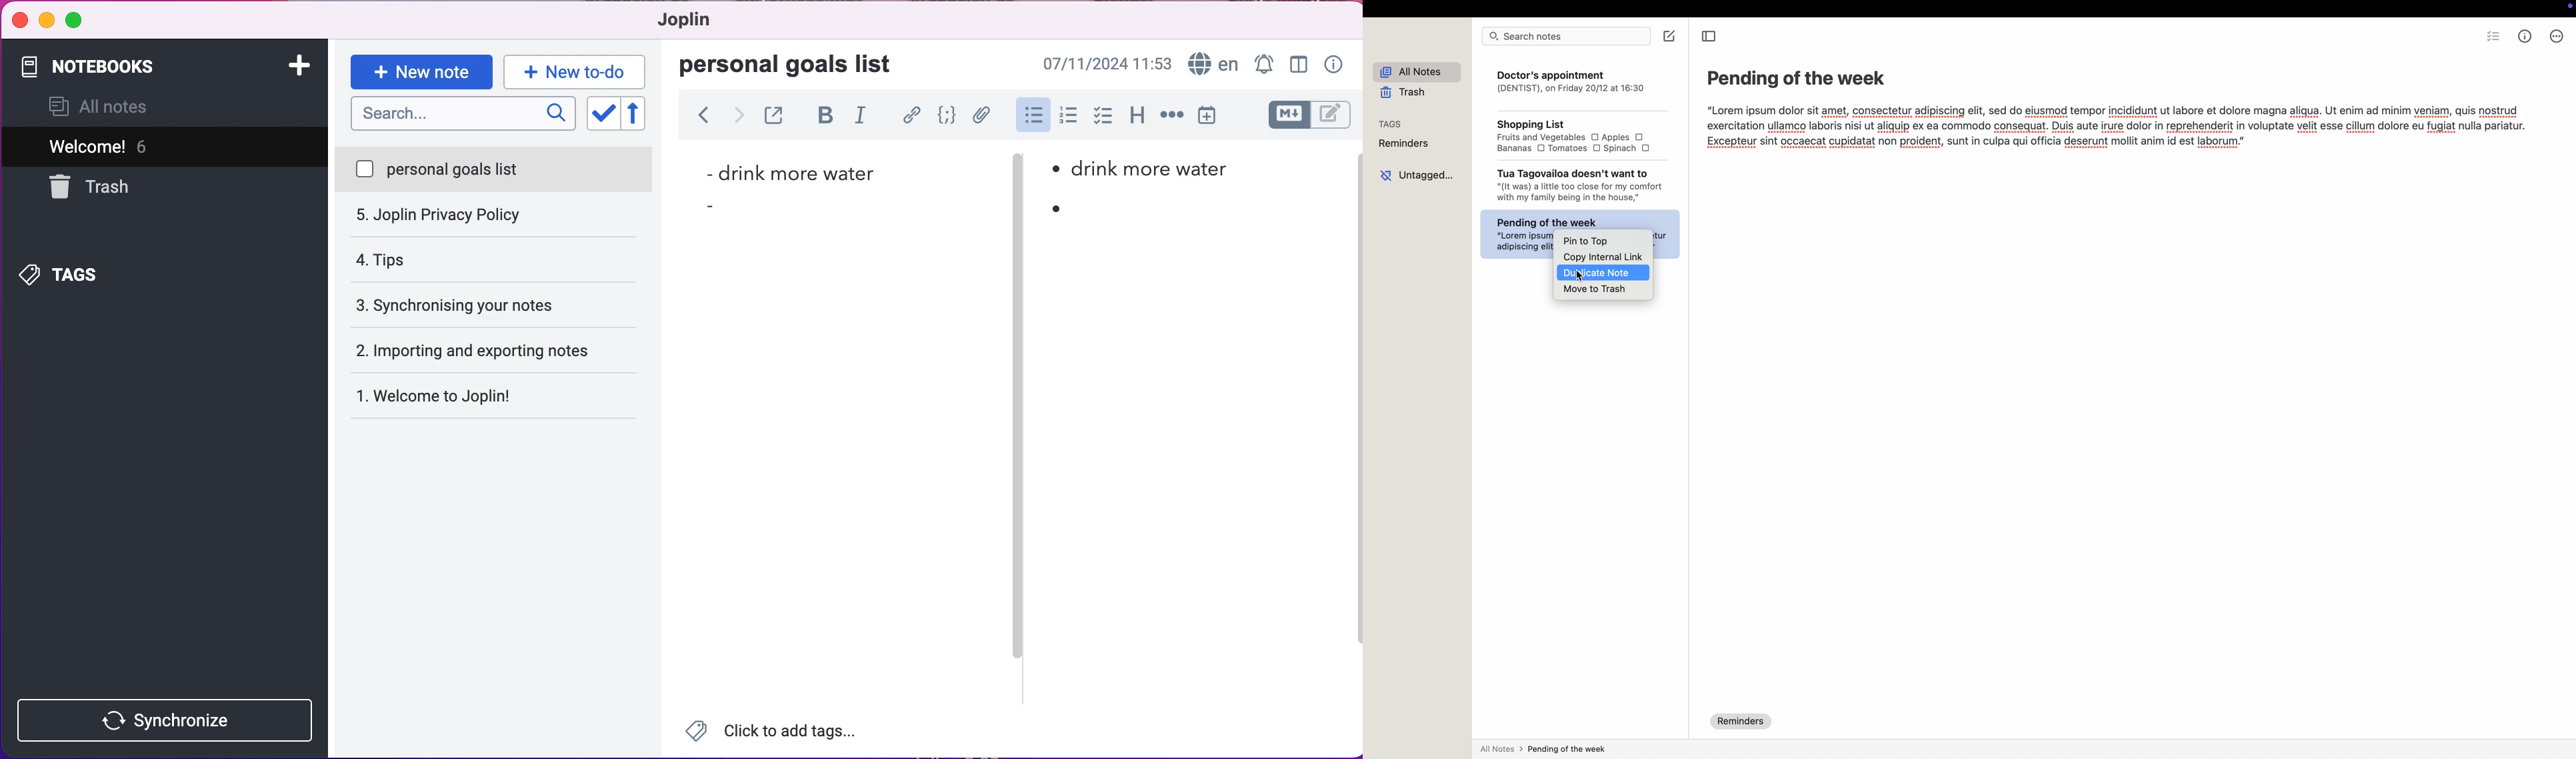 This screenshot has width=2576, height=784. I want to click on check box, so click(1103, 120).